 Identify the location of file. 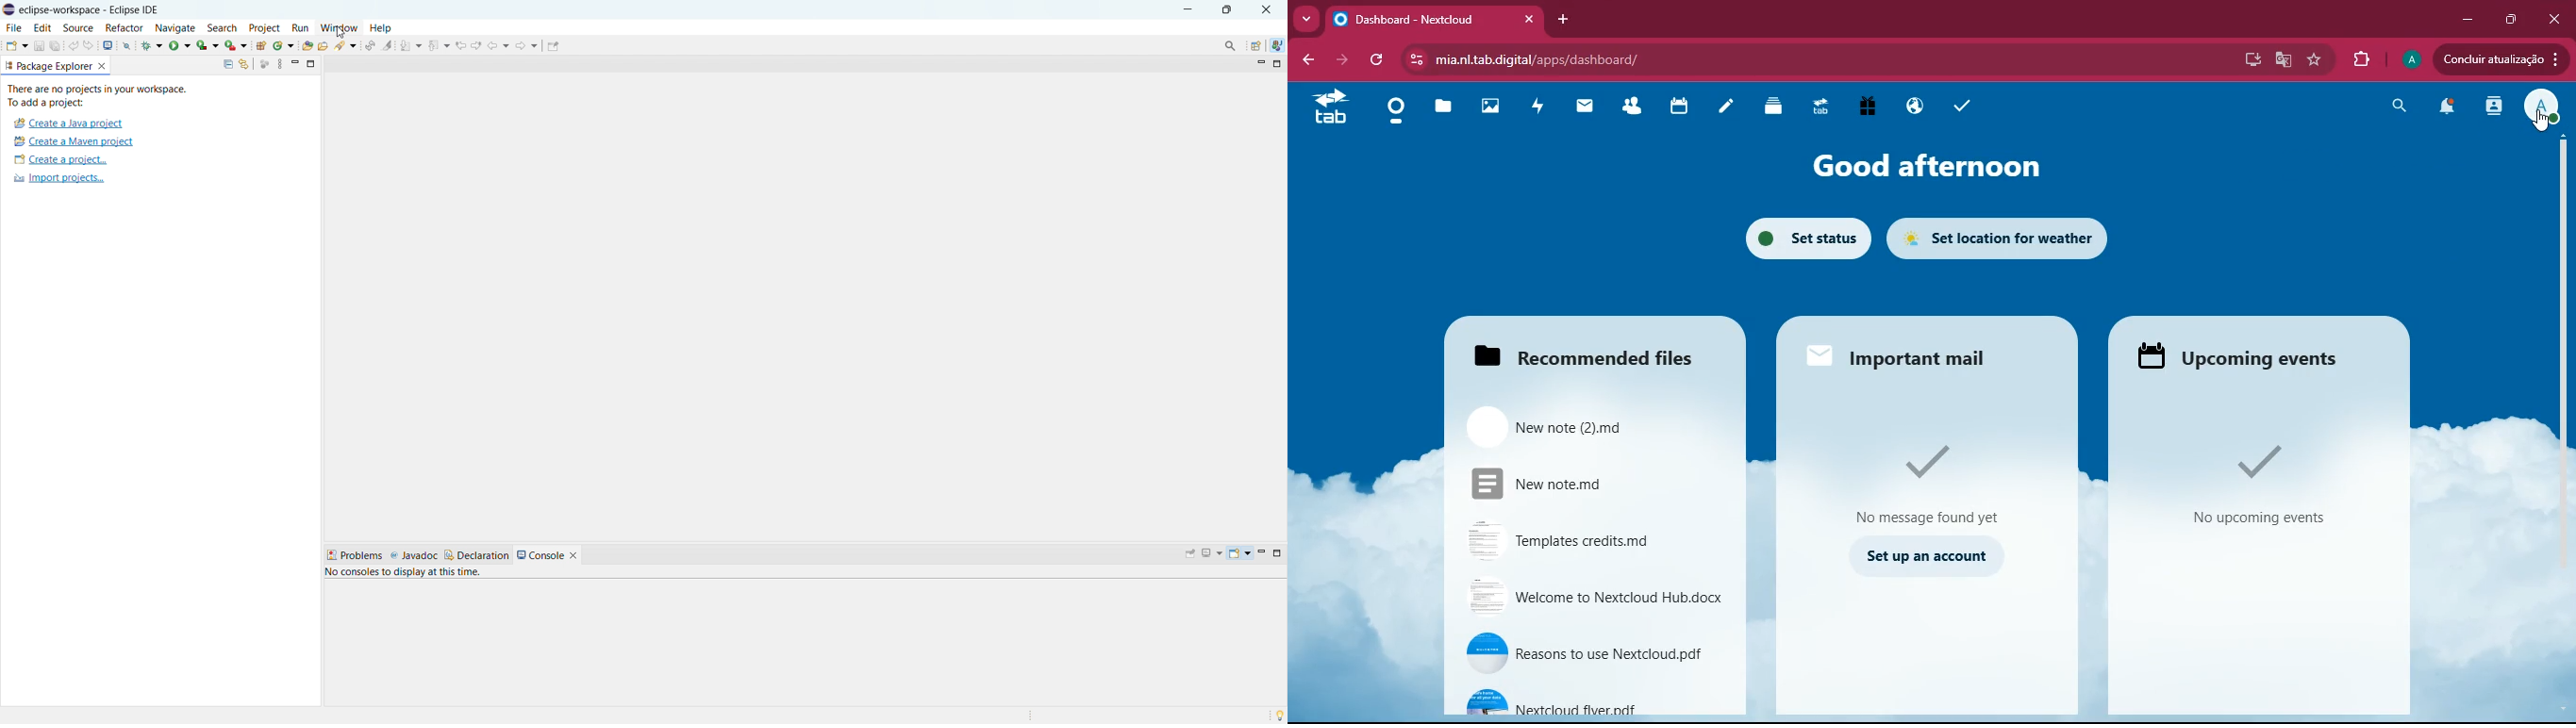
(1594, 651).